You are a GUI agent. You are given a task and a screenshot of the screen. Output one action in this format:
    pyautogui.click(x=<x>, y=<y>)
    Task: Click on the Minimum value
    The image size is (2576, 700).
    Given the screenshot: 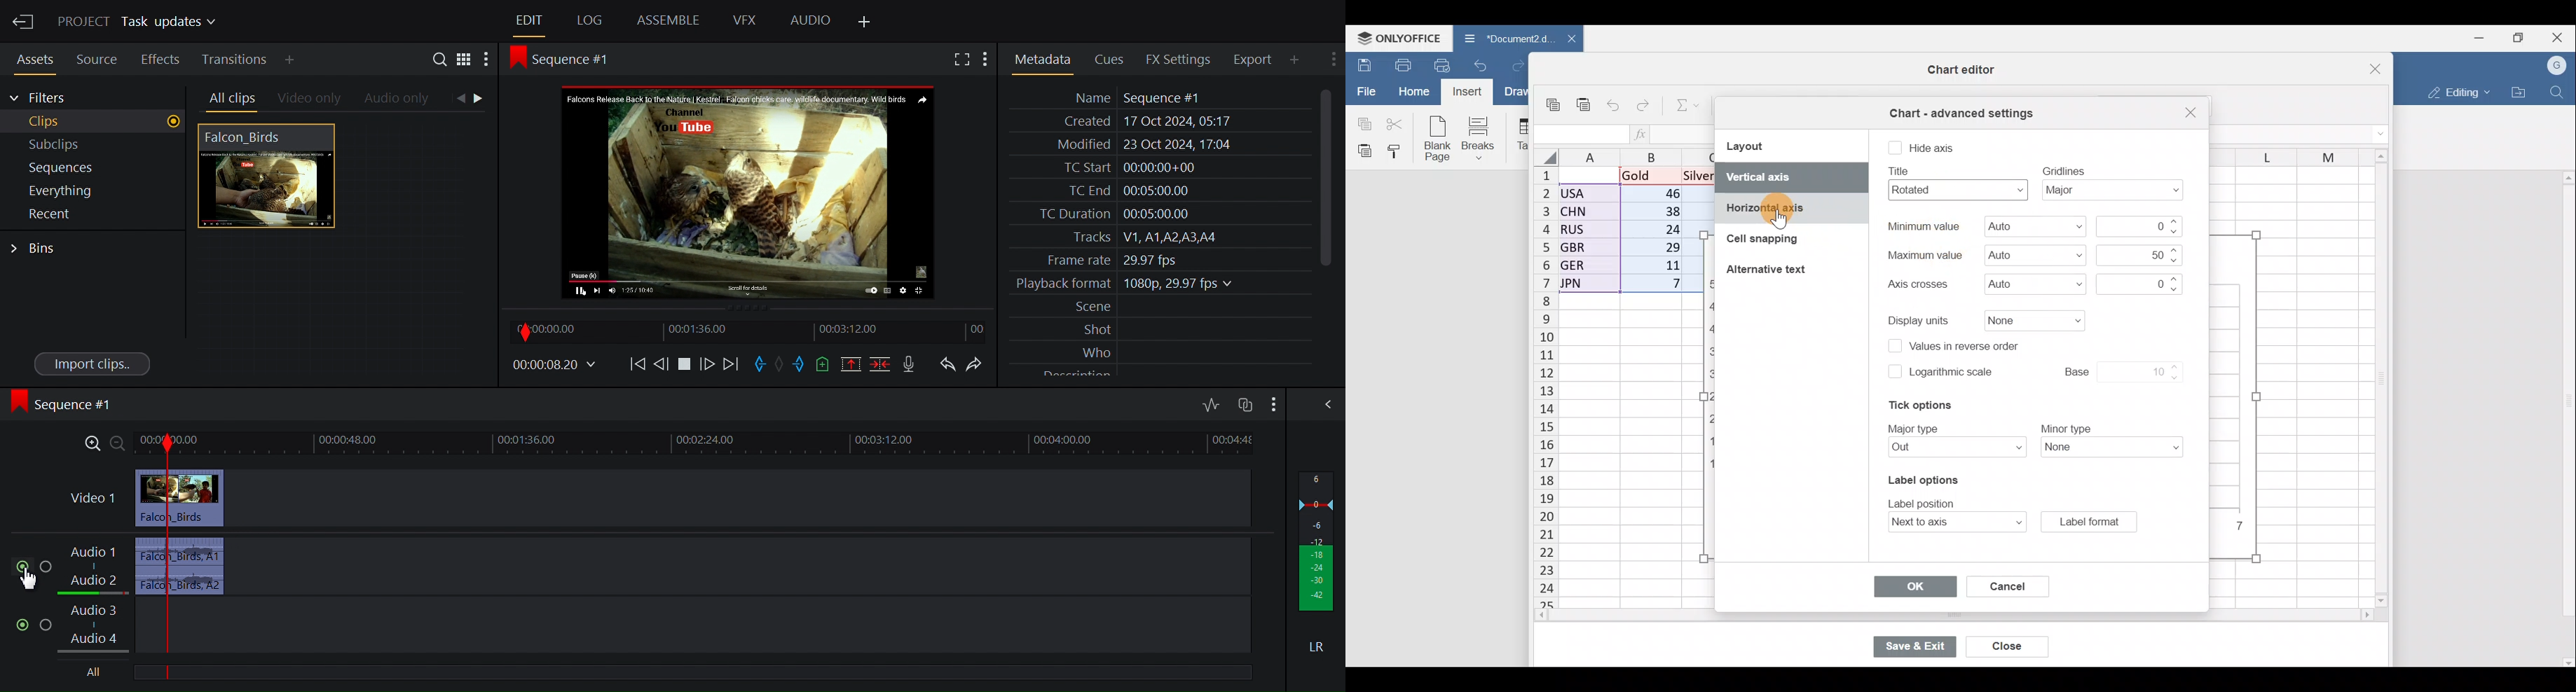 What is the action you would take?
    pyautogui.click(x=2029, y=228)
    